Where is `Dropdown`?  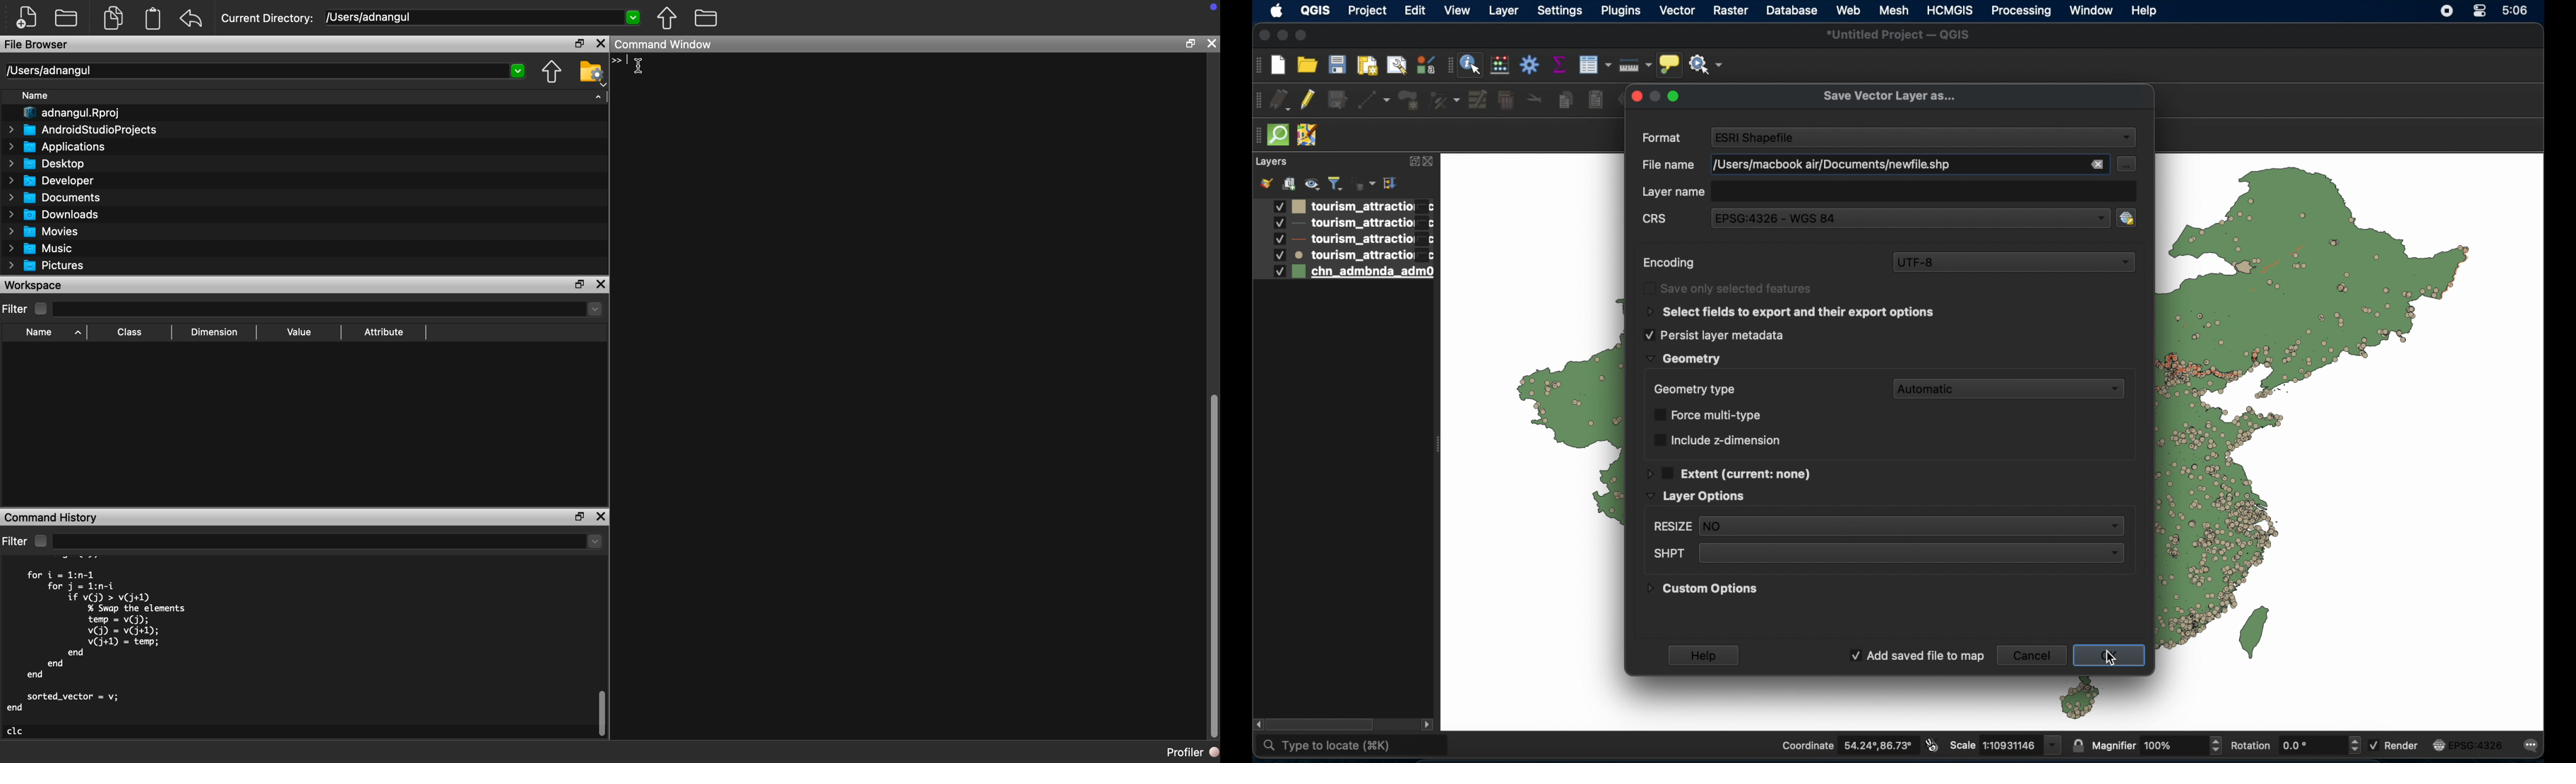 Dropdown is located at coordinates (328, 542).